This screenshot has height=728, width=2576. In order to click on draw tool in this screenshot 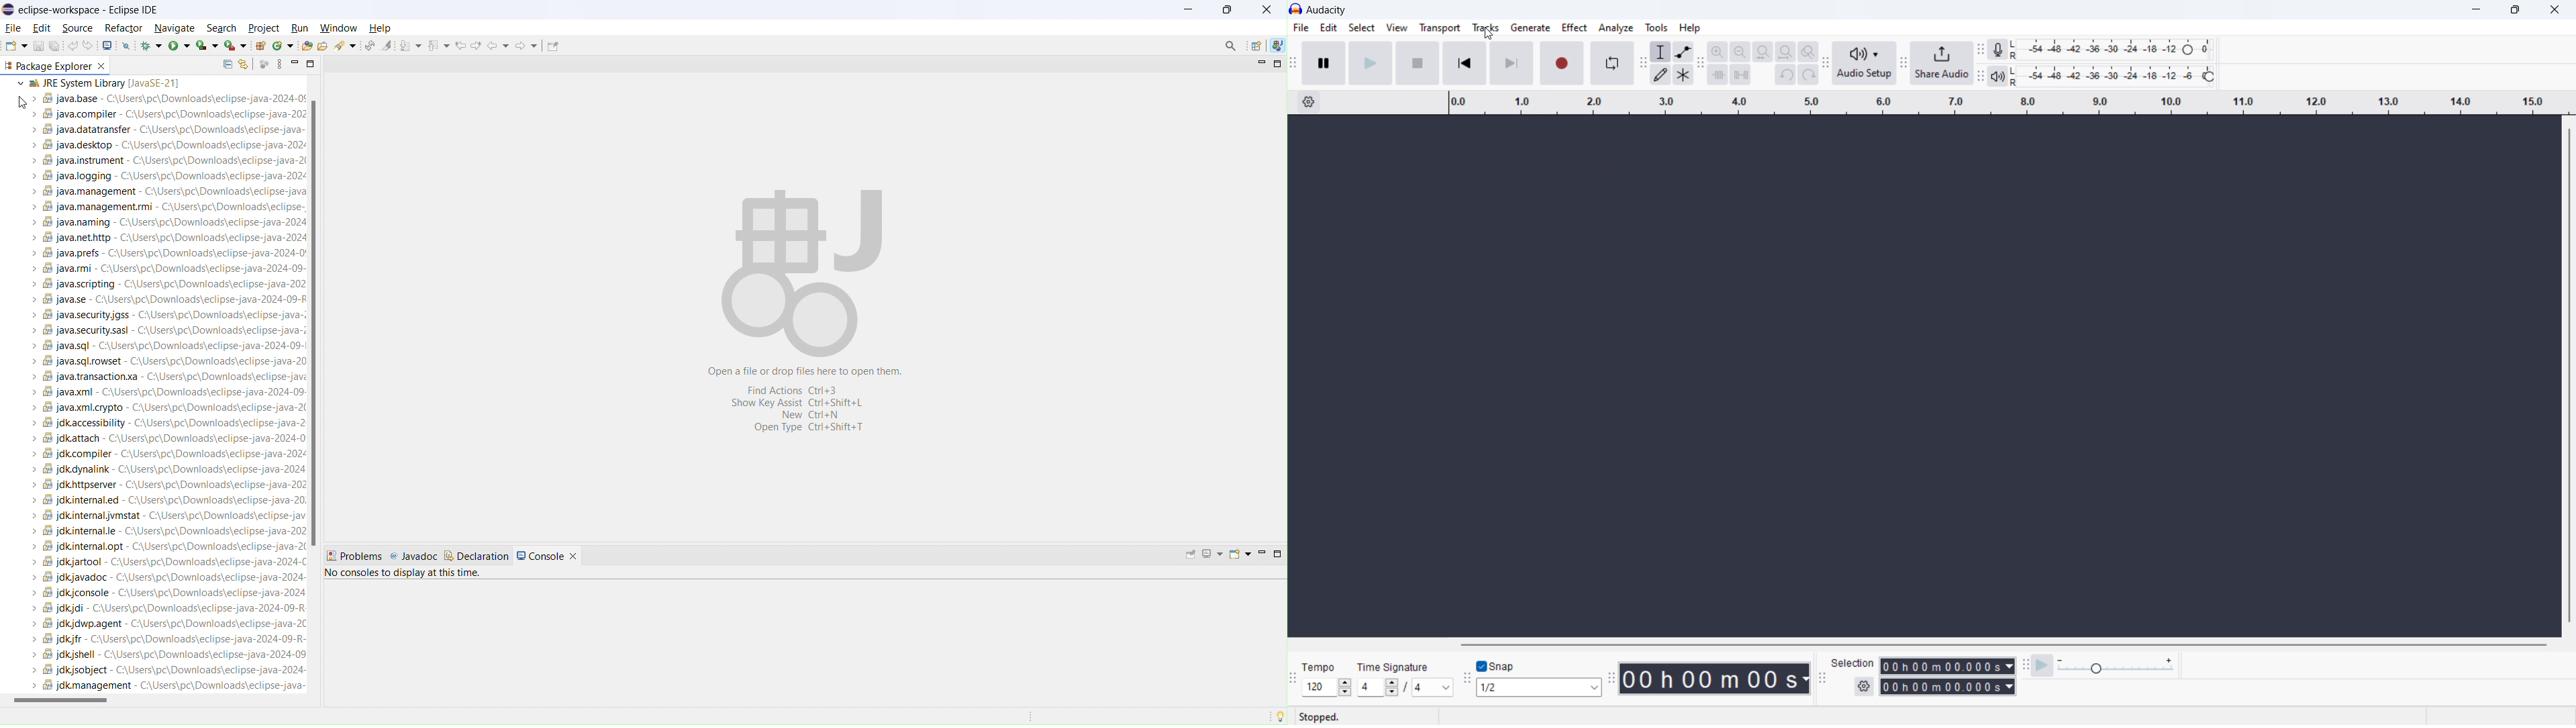, I will do `click(1662, 75)`.